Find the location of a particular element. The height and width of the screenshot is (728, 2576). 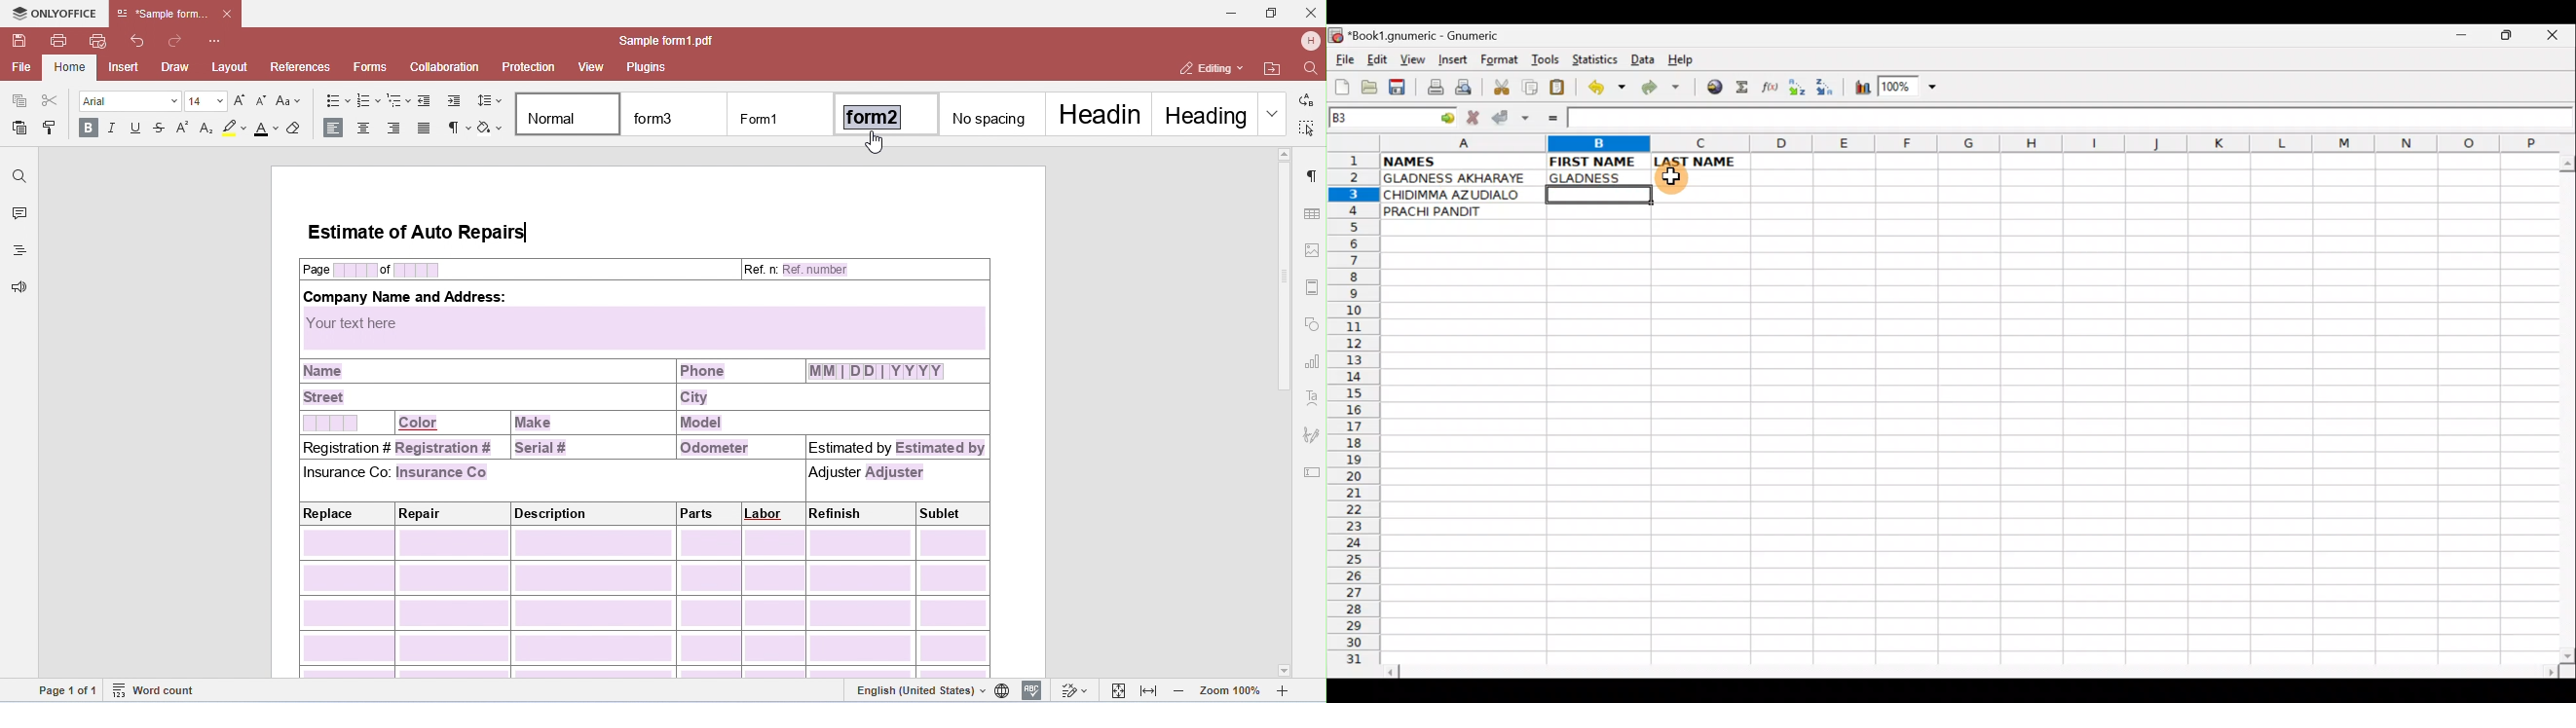

go to is located at coordinates (1446, 116).